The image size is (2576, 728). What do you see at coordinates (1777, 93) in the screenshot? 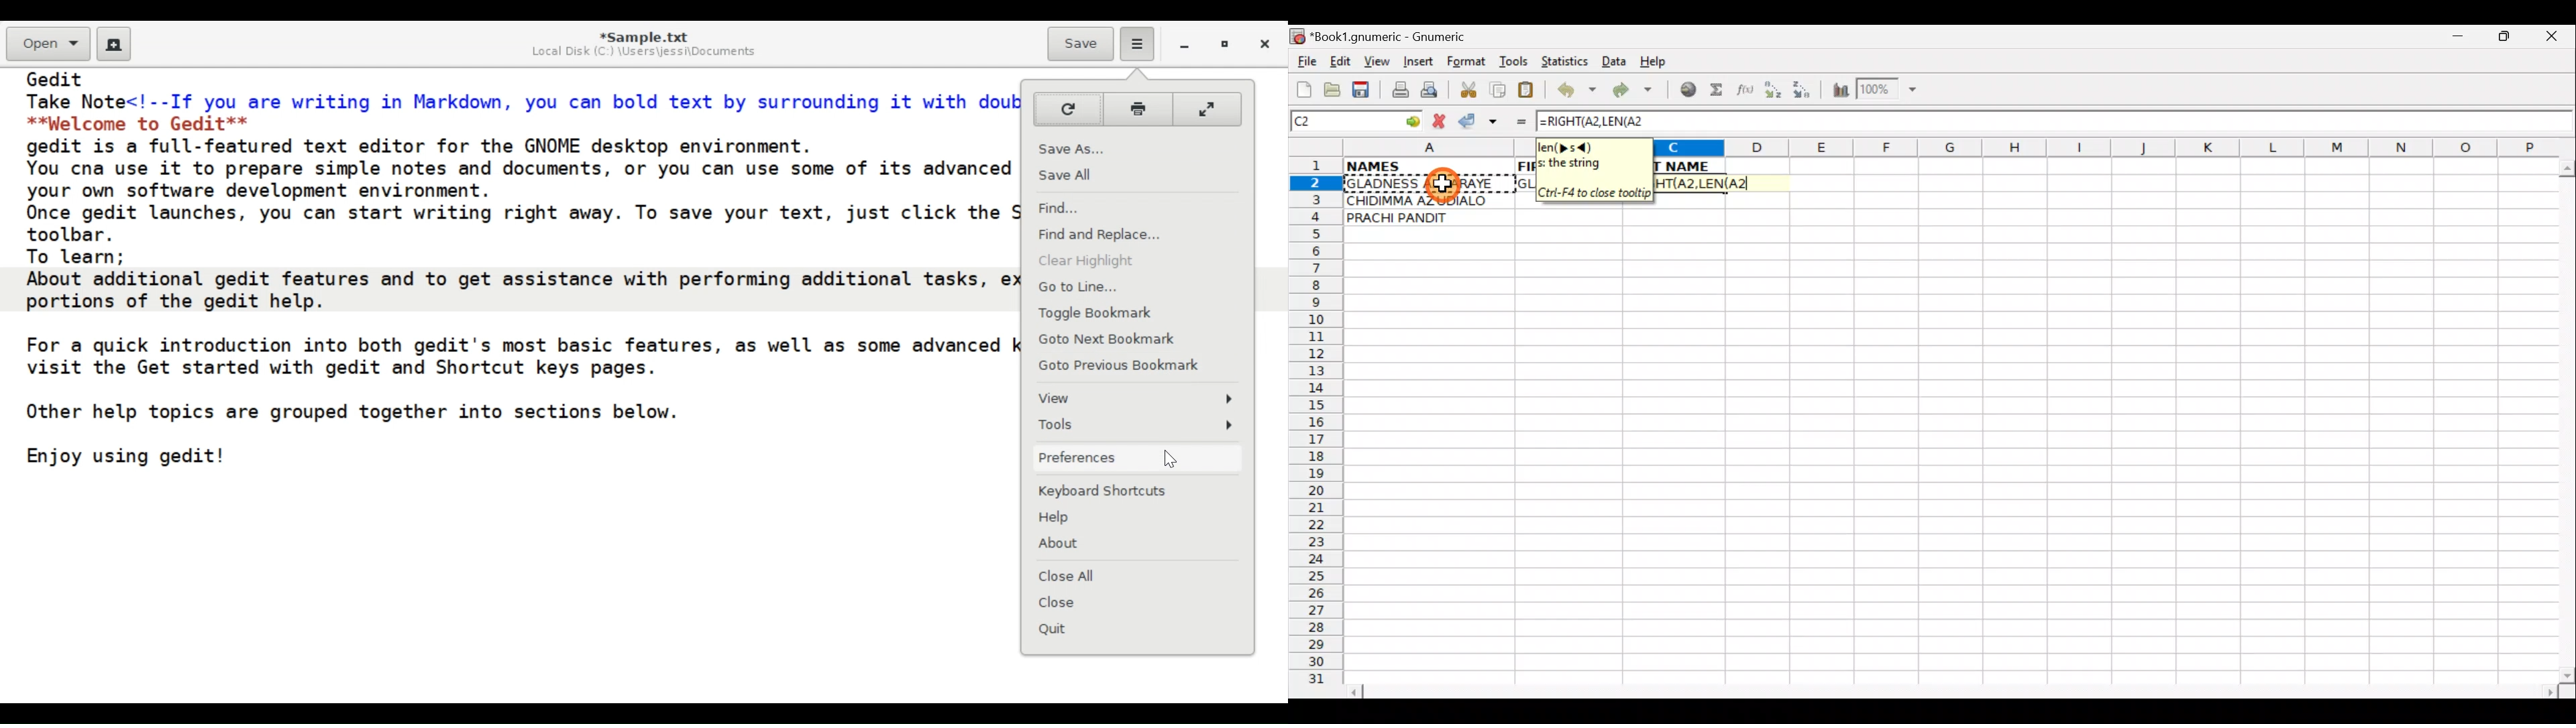
I see `Sort Ascending order` at bounding box center [1777, 93].